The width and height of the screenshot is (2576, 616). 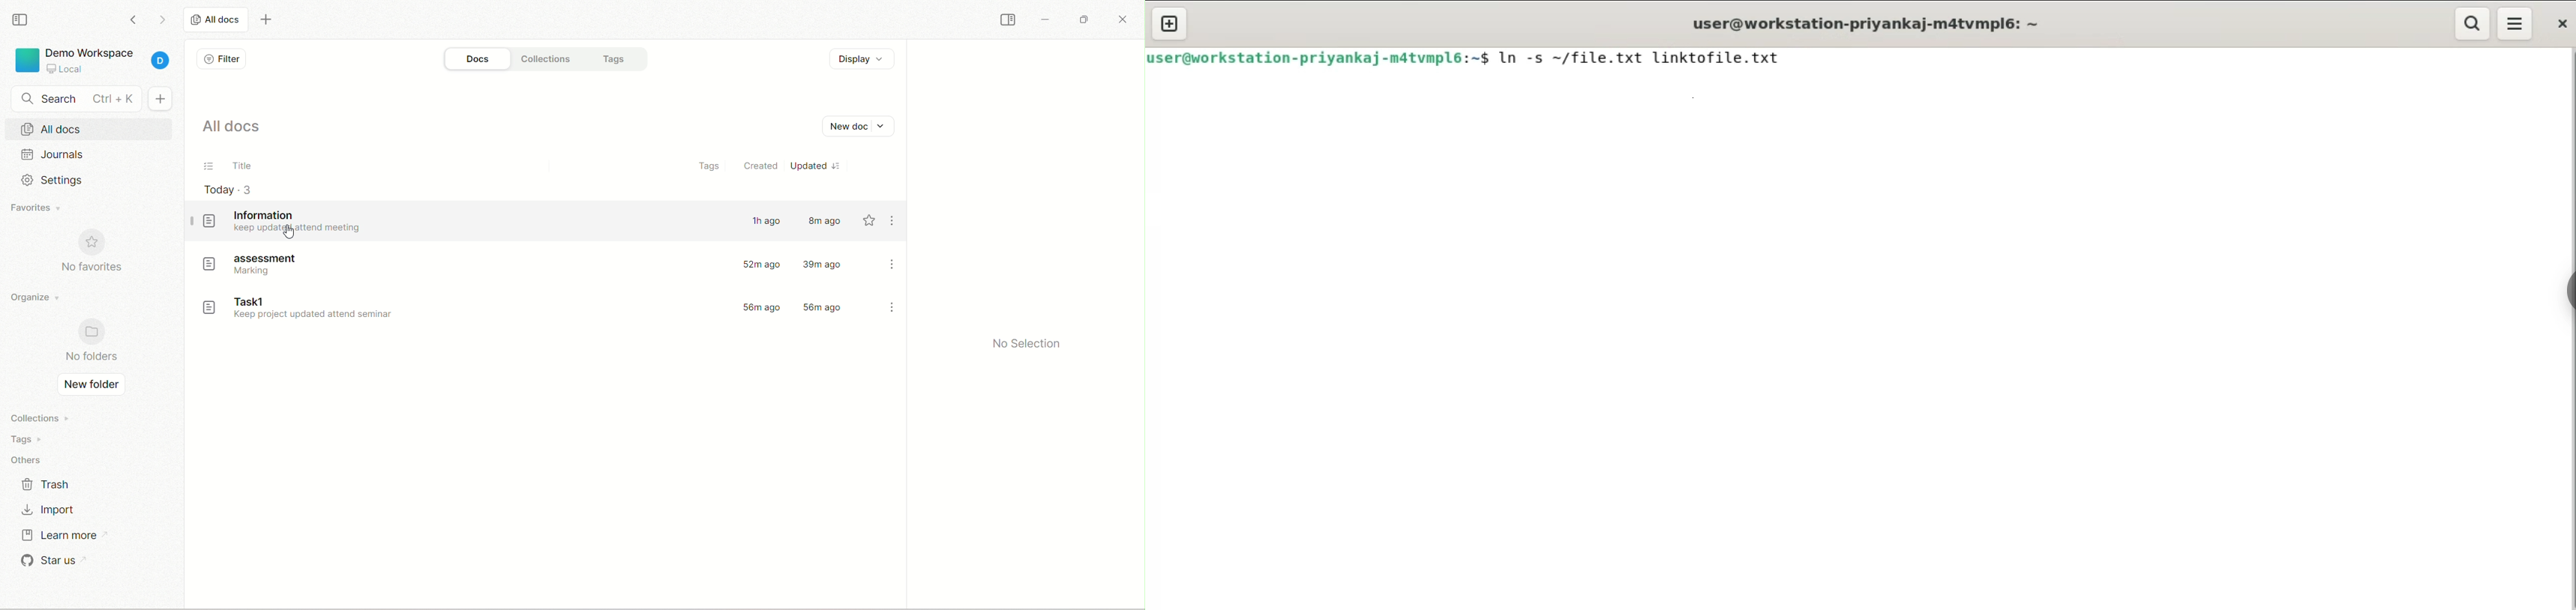 What do you see at coordinates (34, 301) in the screenshot?
I see `organize` at bounding box center [34, 301].